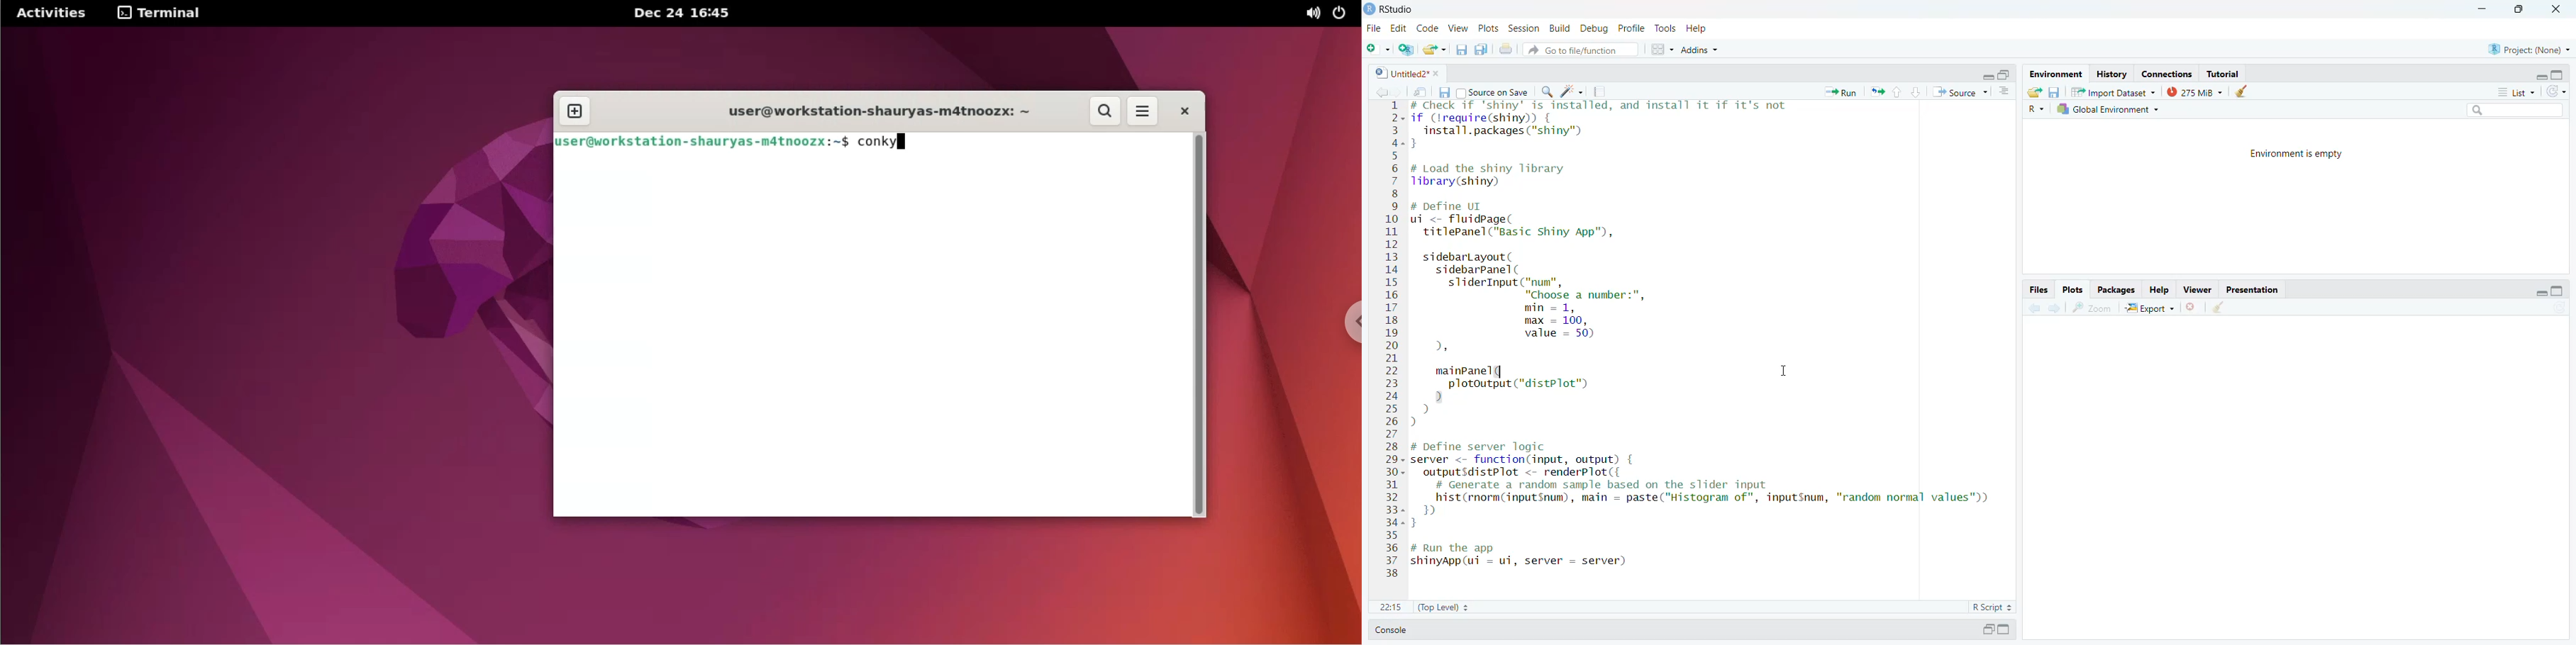 This screenshot has height=672, width=2576. I want to click on line numbering, so click(1393, 339).